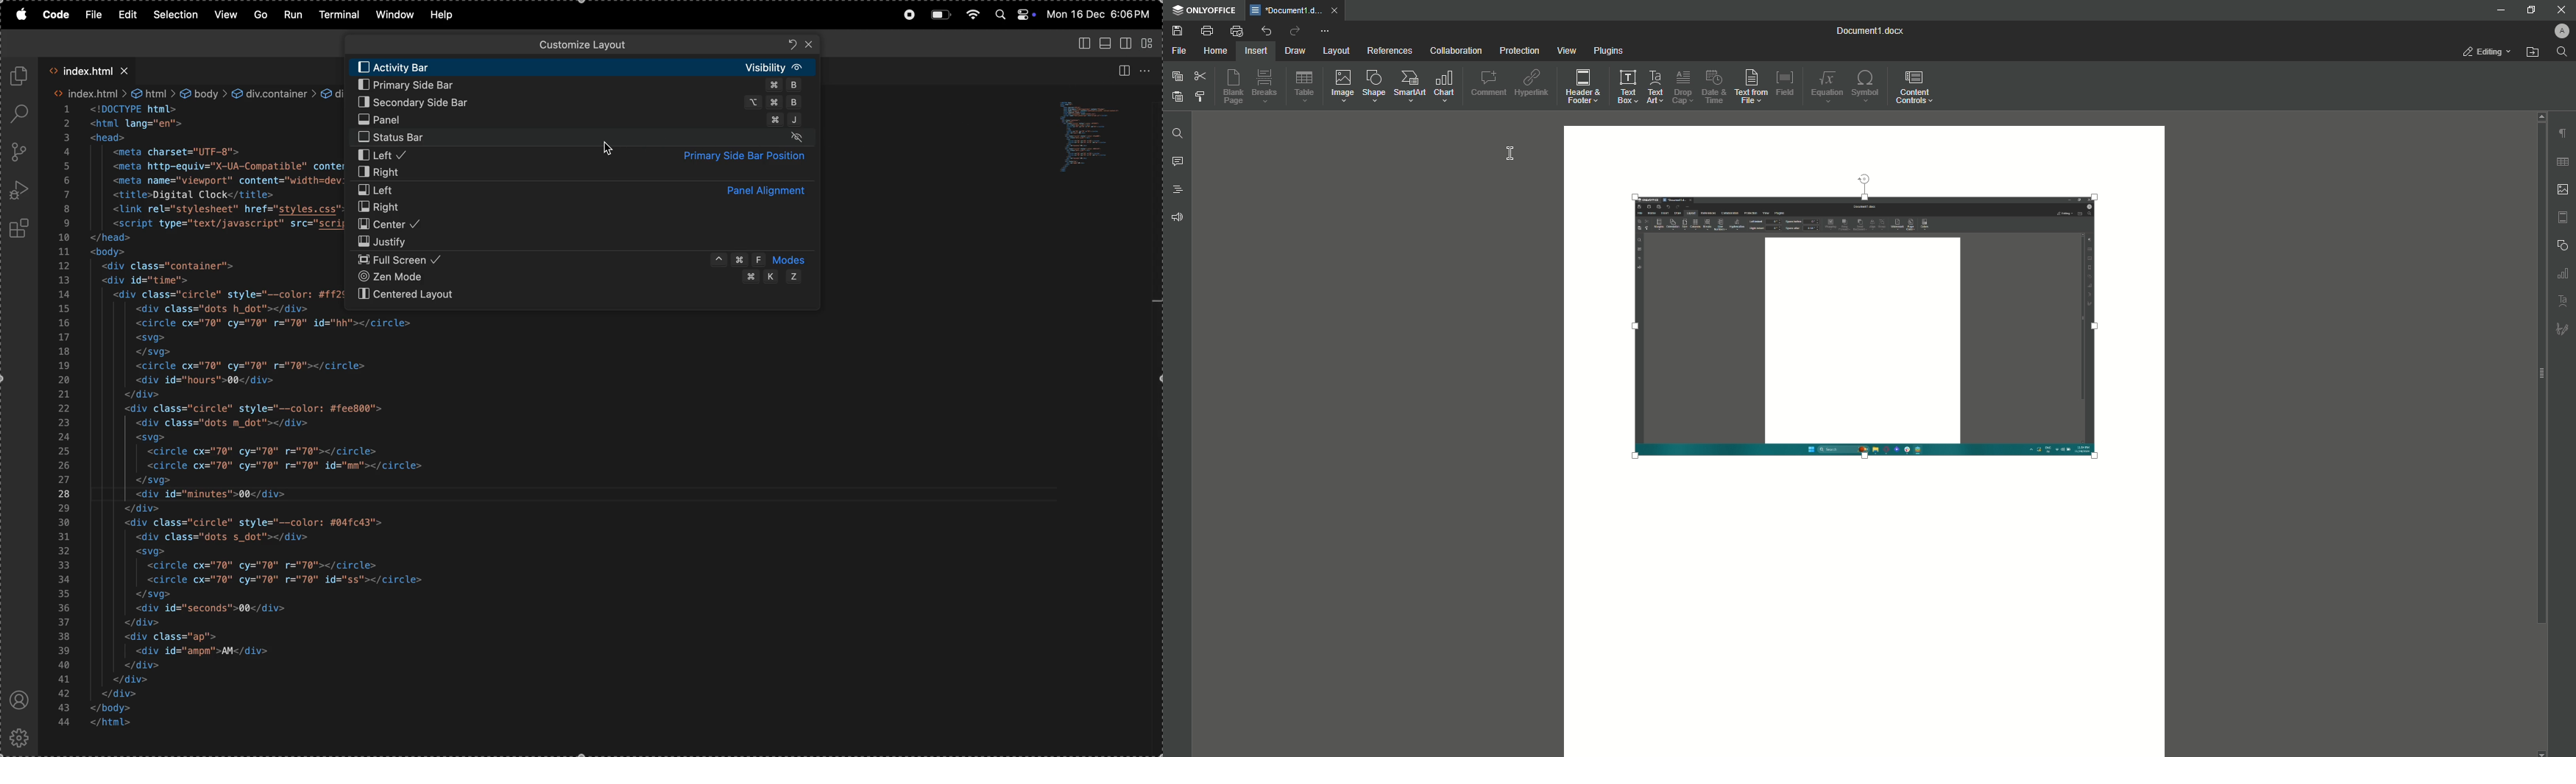  What do you see at coordinates (1337, 52) in the screenshot?
I see `Layout` at bounding box center [1337, 52].